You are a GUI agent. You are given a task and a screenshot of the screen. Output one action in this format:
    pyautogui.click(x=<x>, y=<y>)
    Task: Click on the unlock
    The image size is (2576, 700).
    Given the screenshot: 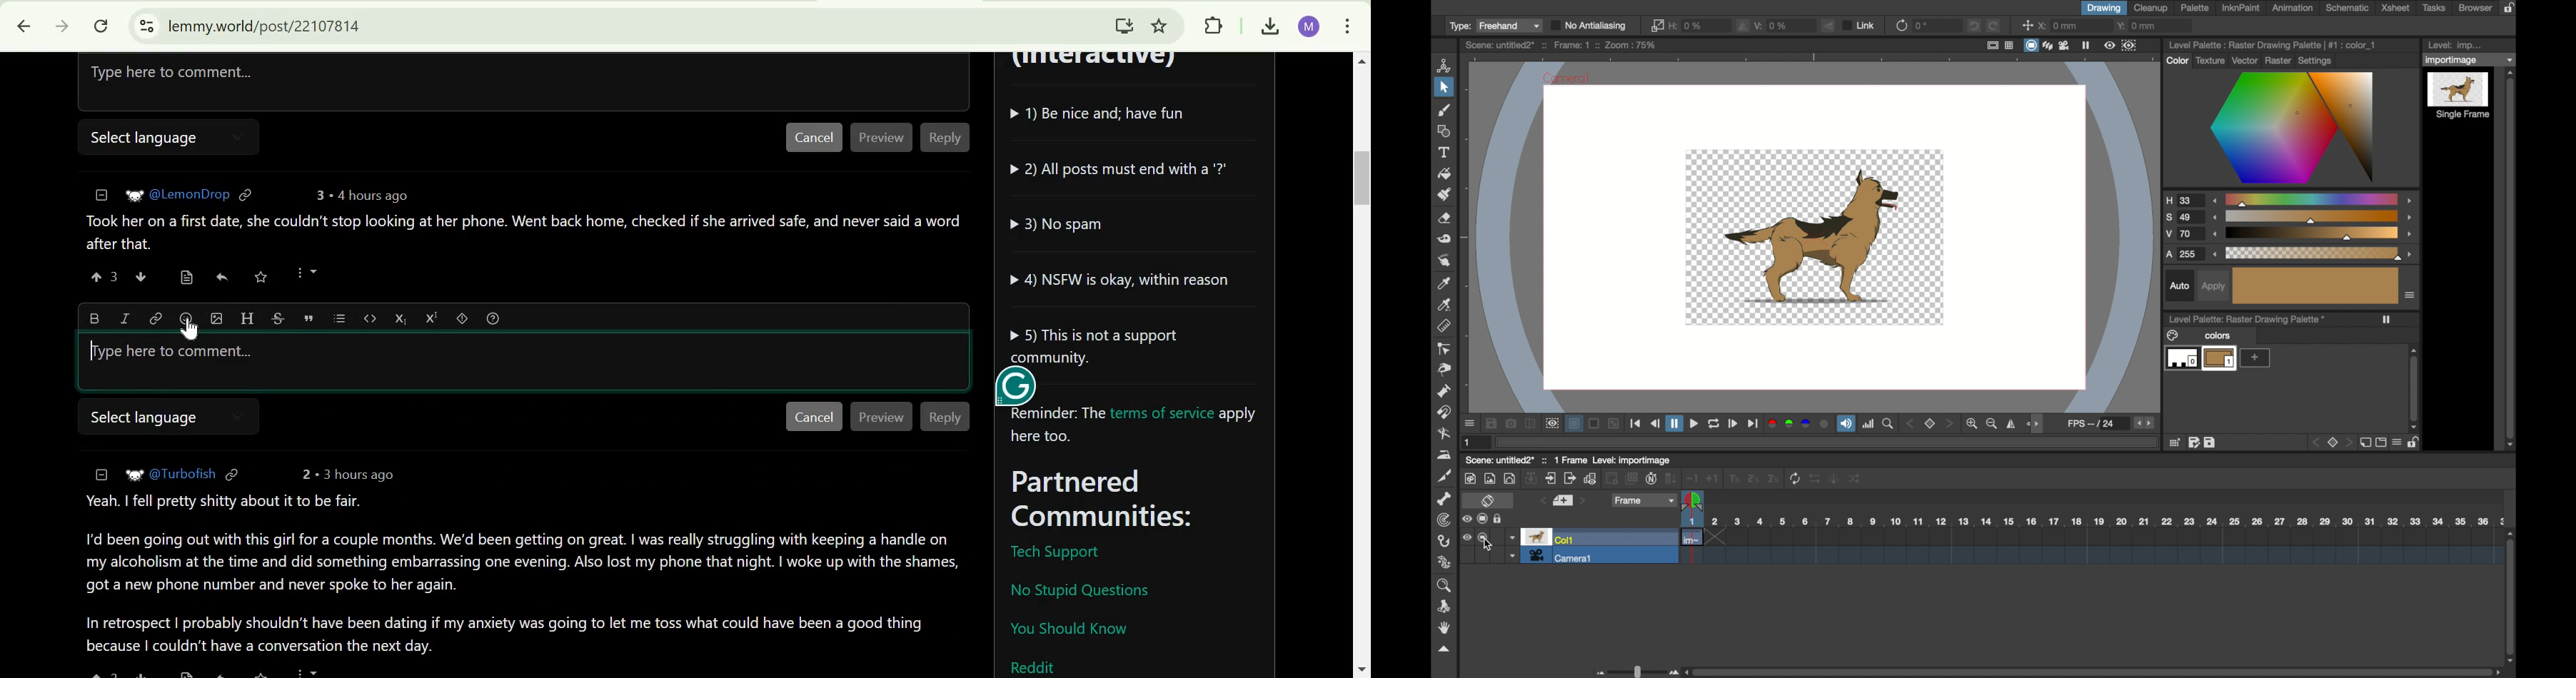 What is the action you would take?
    pyautogui.click(x=2415, y=443)
    